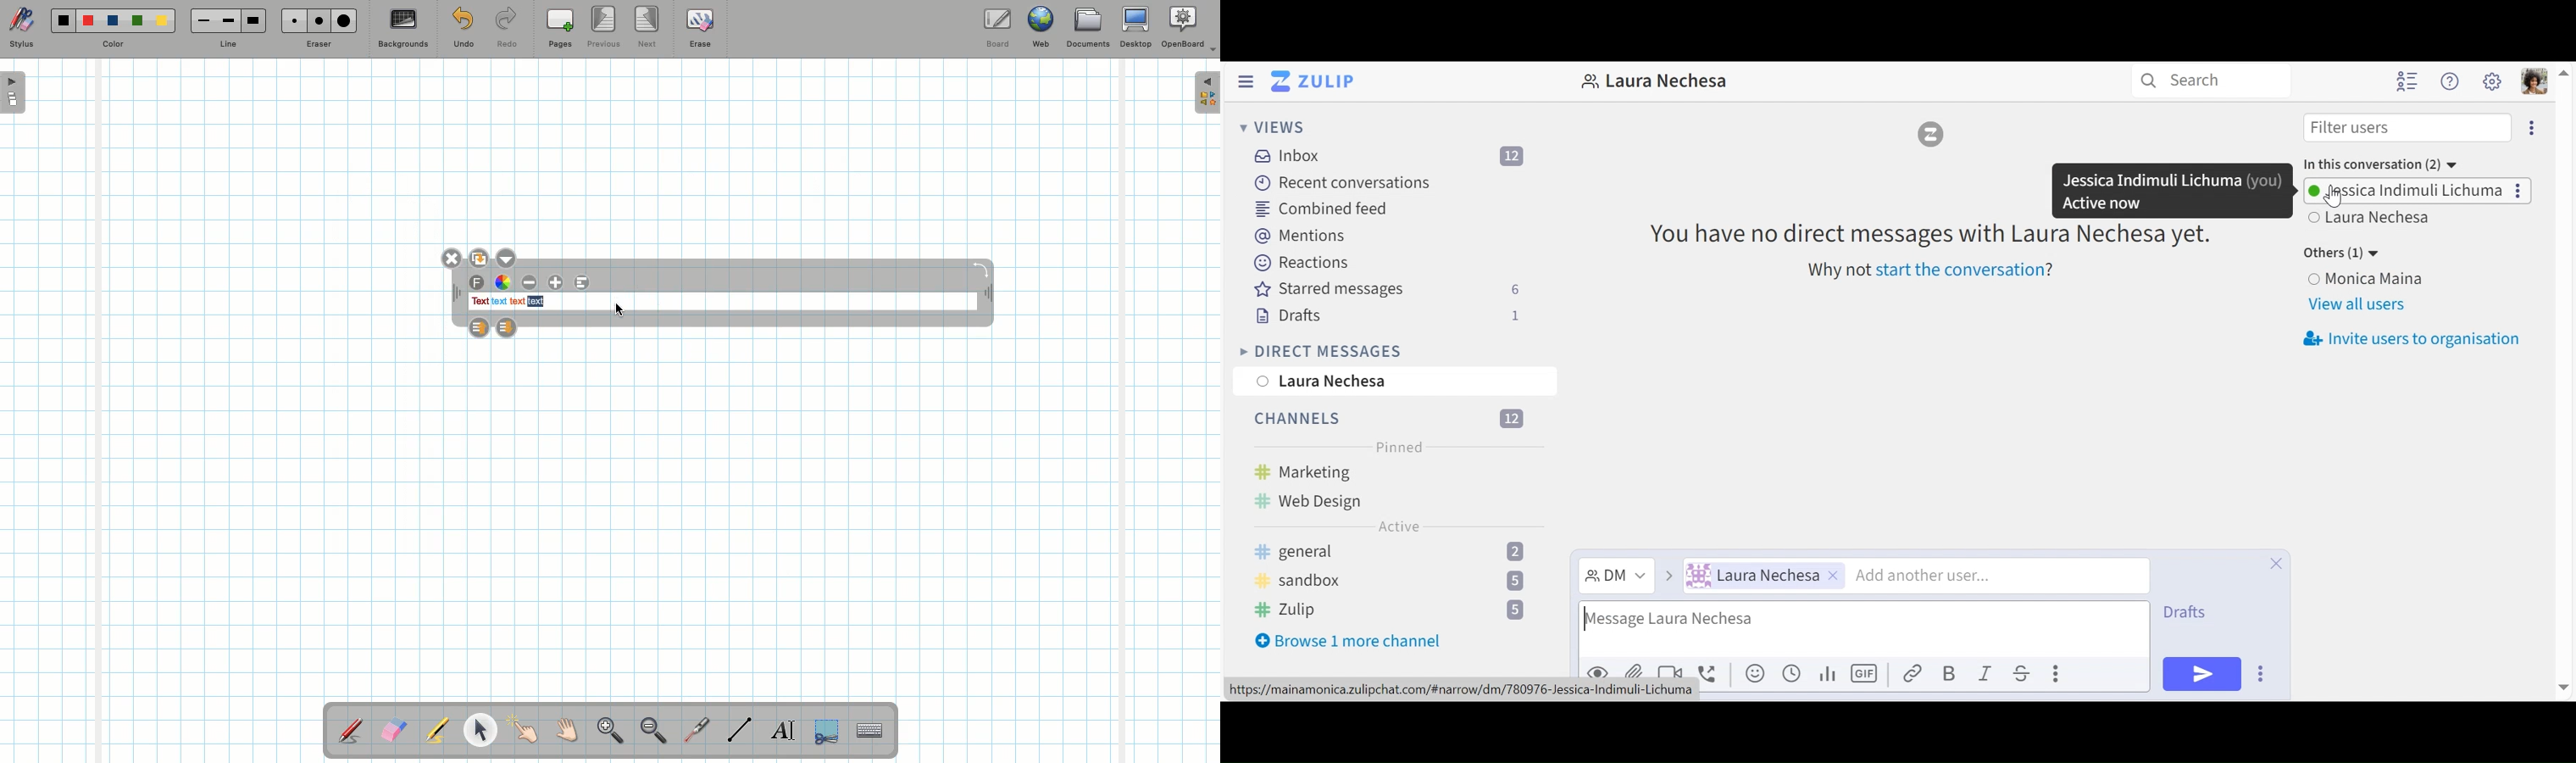 Image resolution: width=2576 pixels, height=784 pixels. Describe the element at coordinates (318, 46) in the screenshot. I see `Eraser` at that location.